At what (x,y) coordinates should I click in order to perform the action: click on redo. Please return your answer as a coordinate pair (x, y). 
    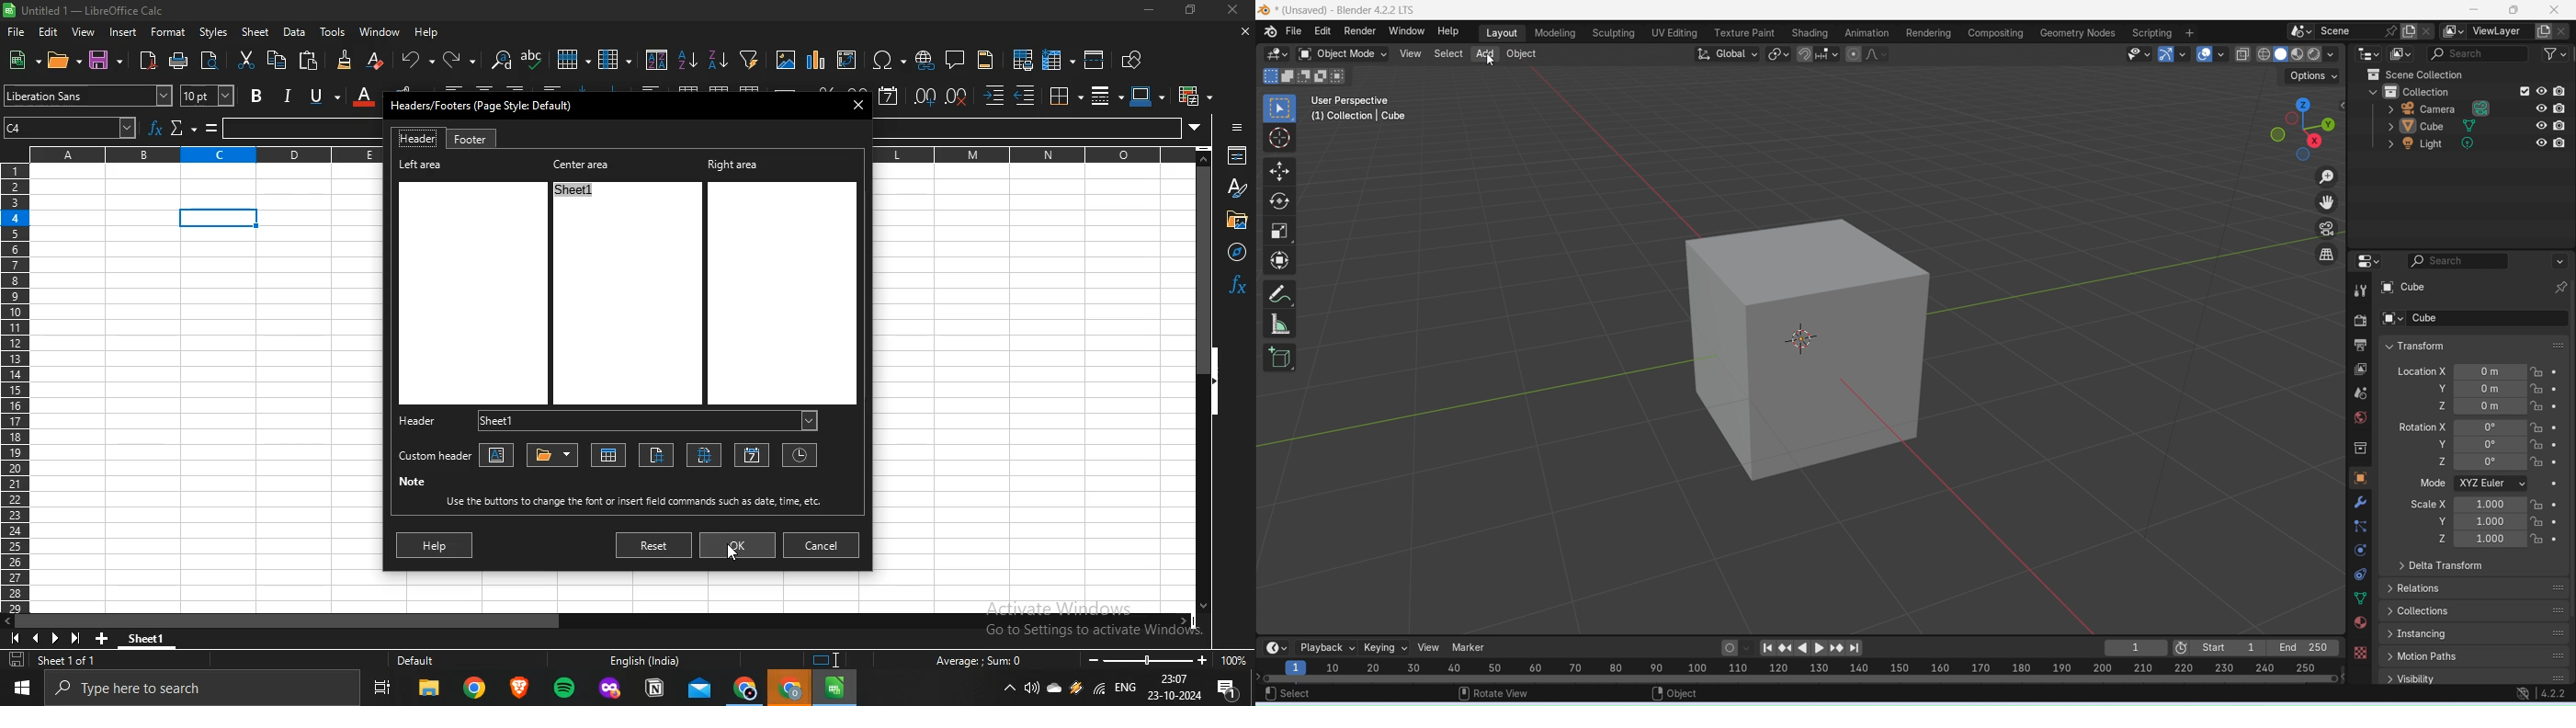
    Looking at the image, I should click on (452, 59).